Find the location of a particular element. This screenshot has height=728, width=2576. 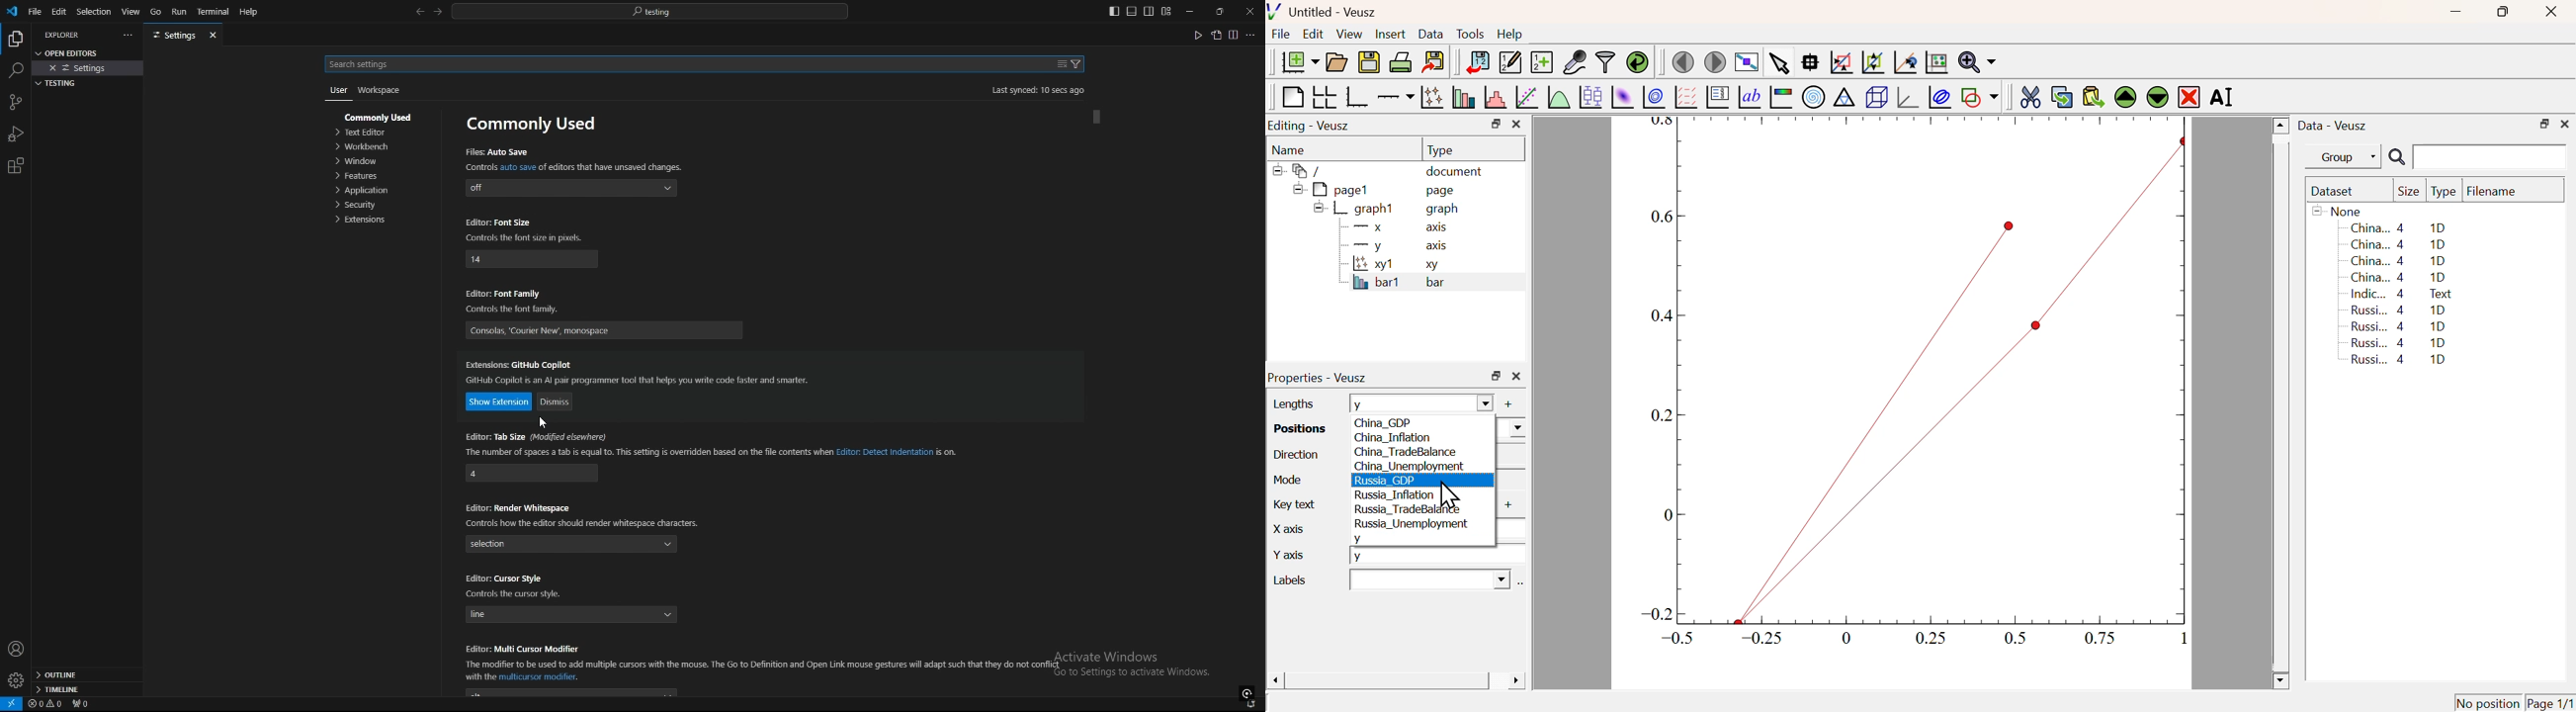

New Document is located at coordinates (1299, 62).